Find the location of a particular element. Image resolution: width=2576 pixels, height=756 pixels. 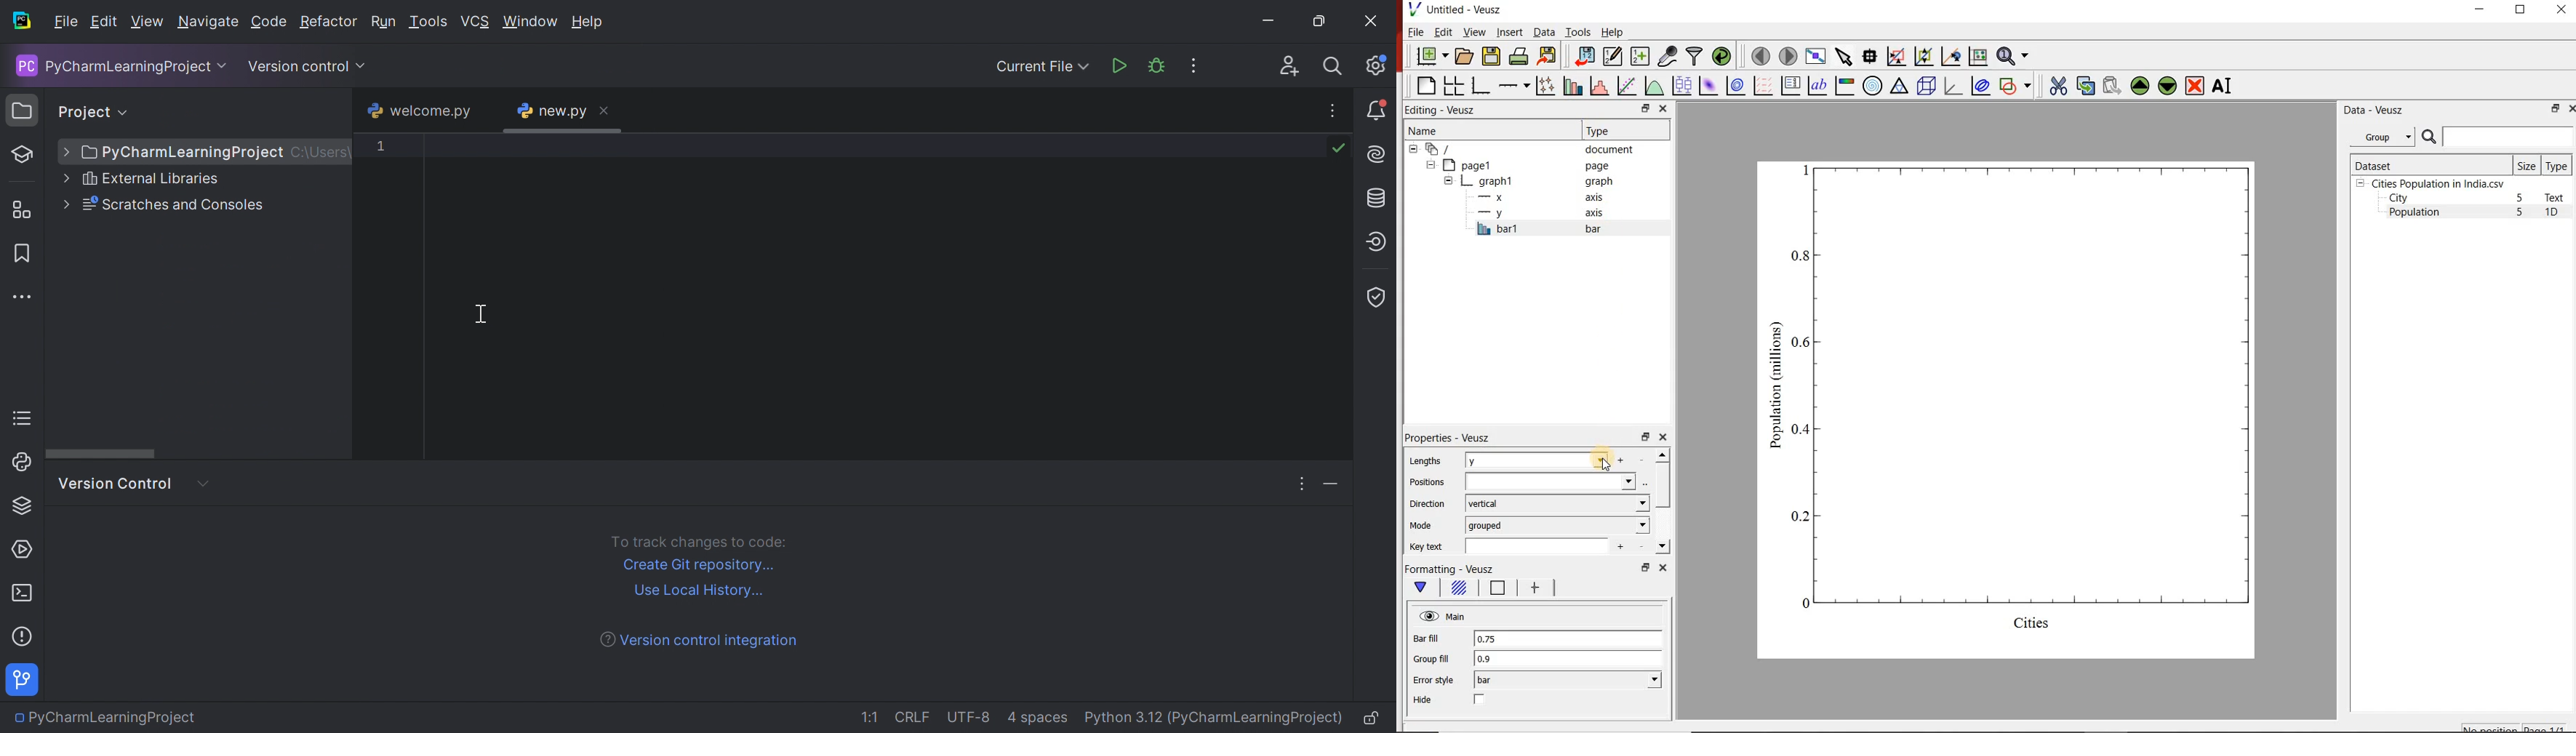

restore is located at coordinates (2556, 108).